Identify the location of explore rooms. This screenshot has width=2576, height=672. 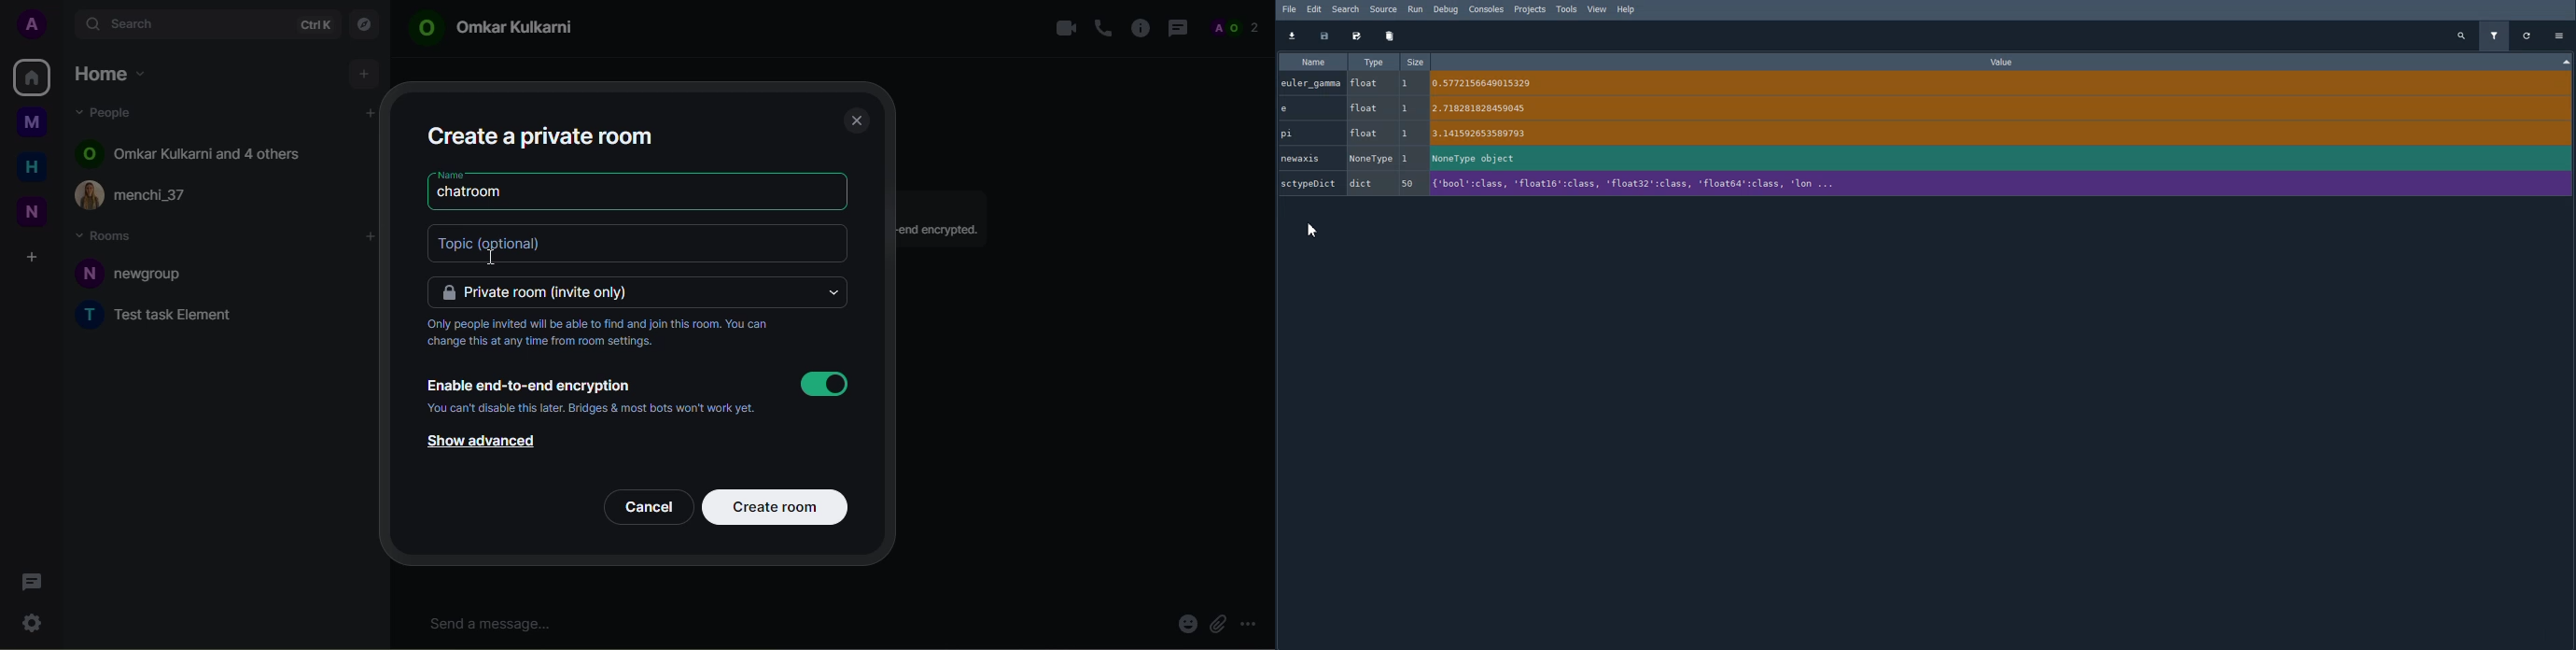
(363, 25).